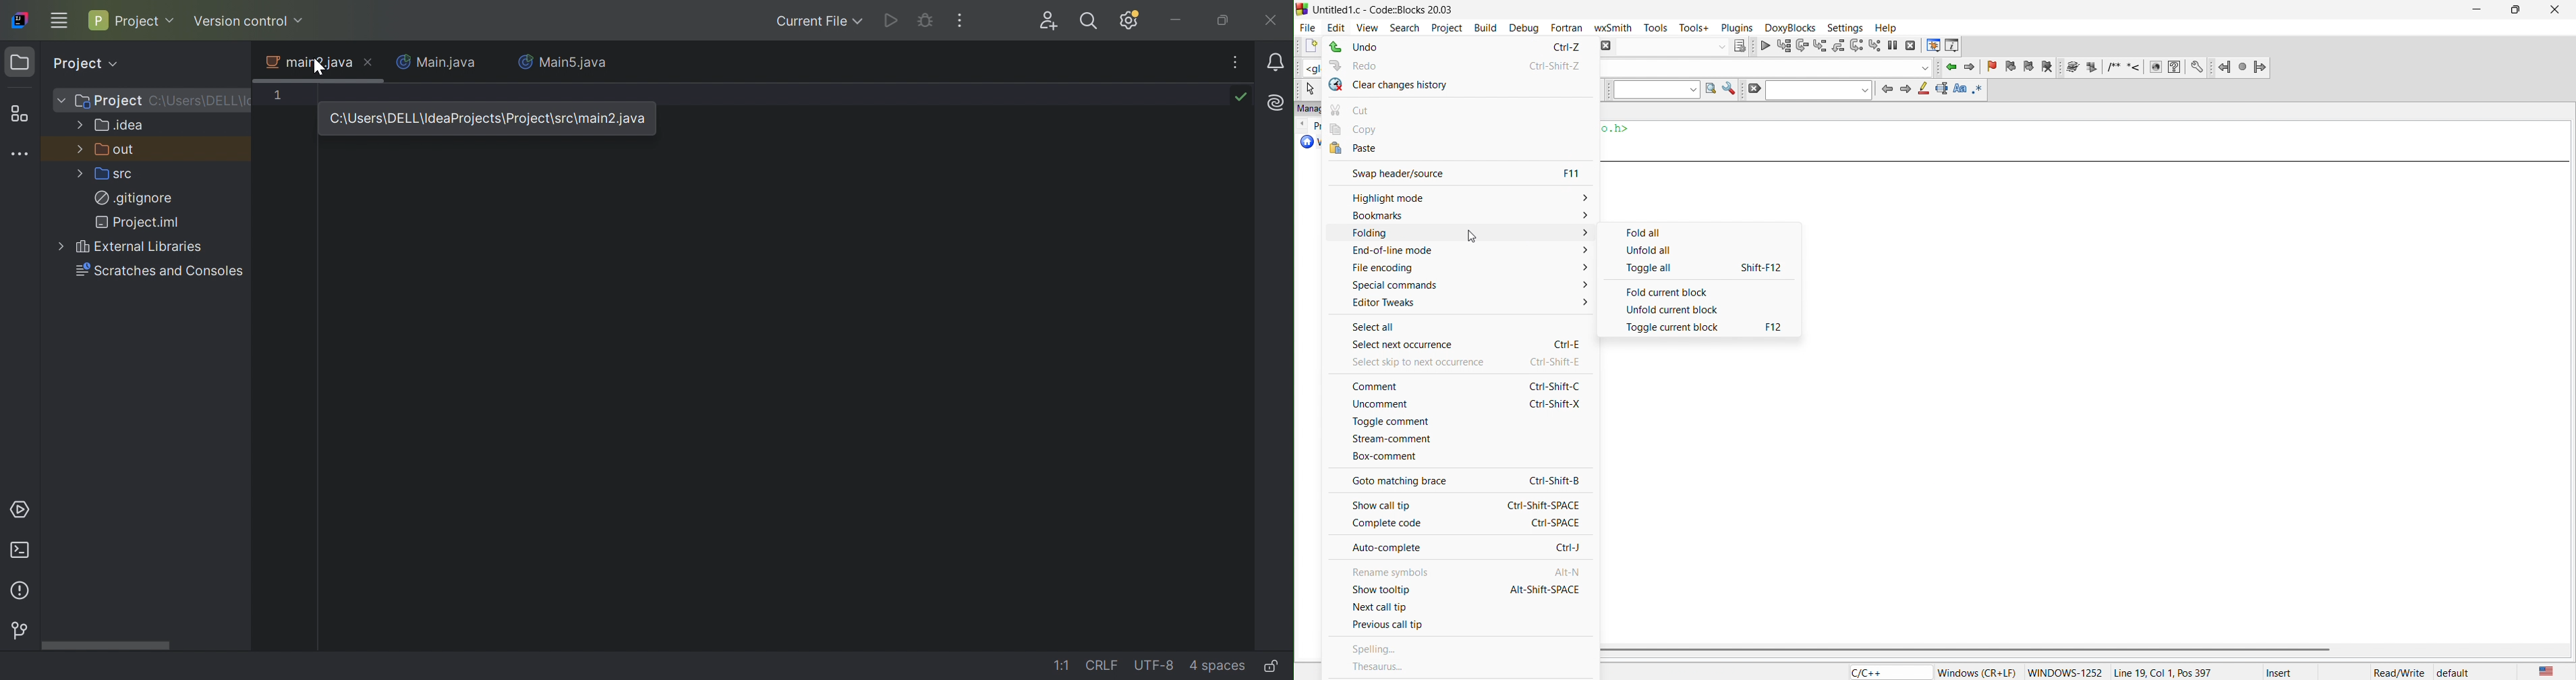 The image size is (2576, 700). Describe the element at coordinates (1457, 385) in the screenshot. I see `comment` at that location.